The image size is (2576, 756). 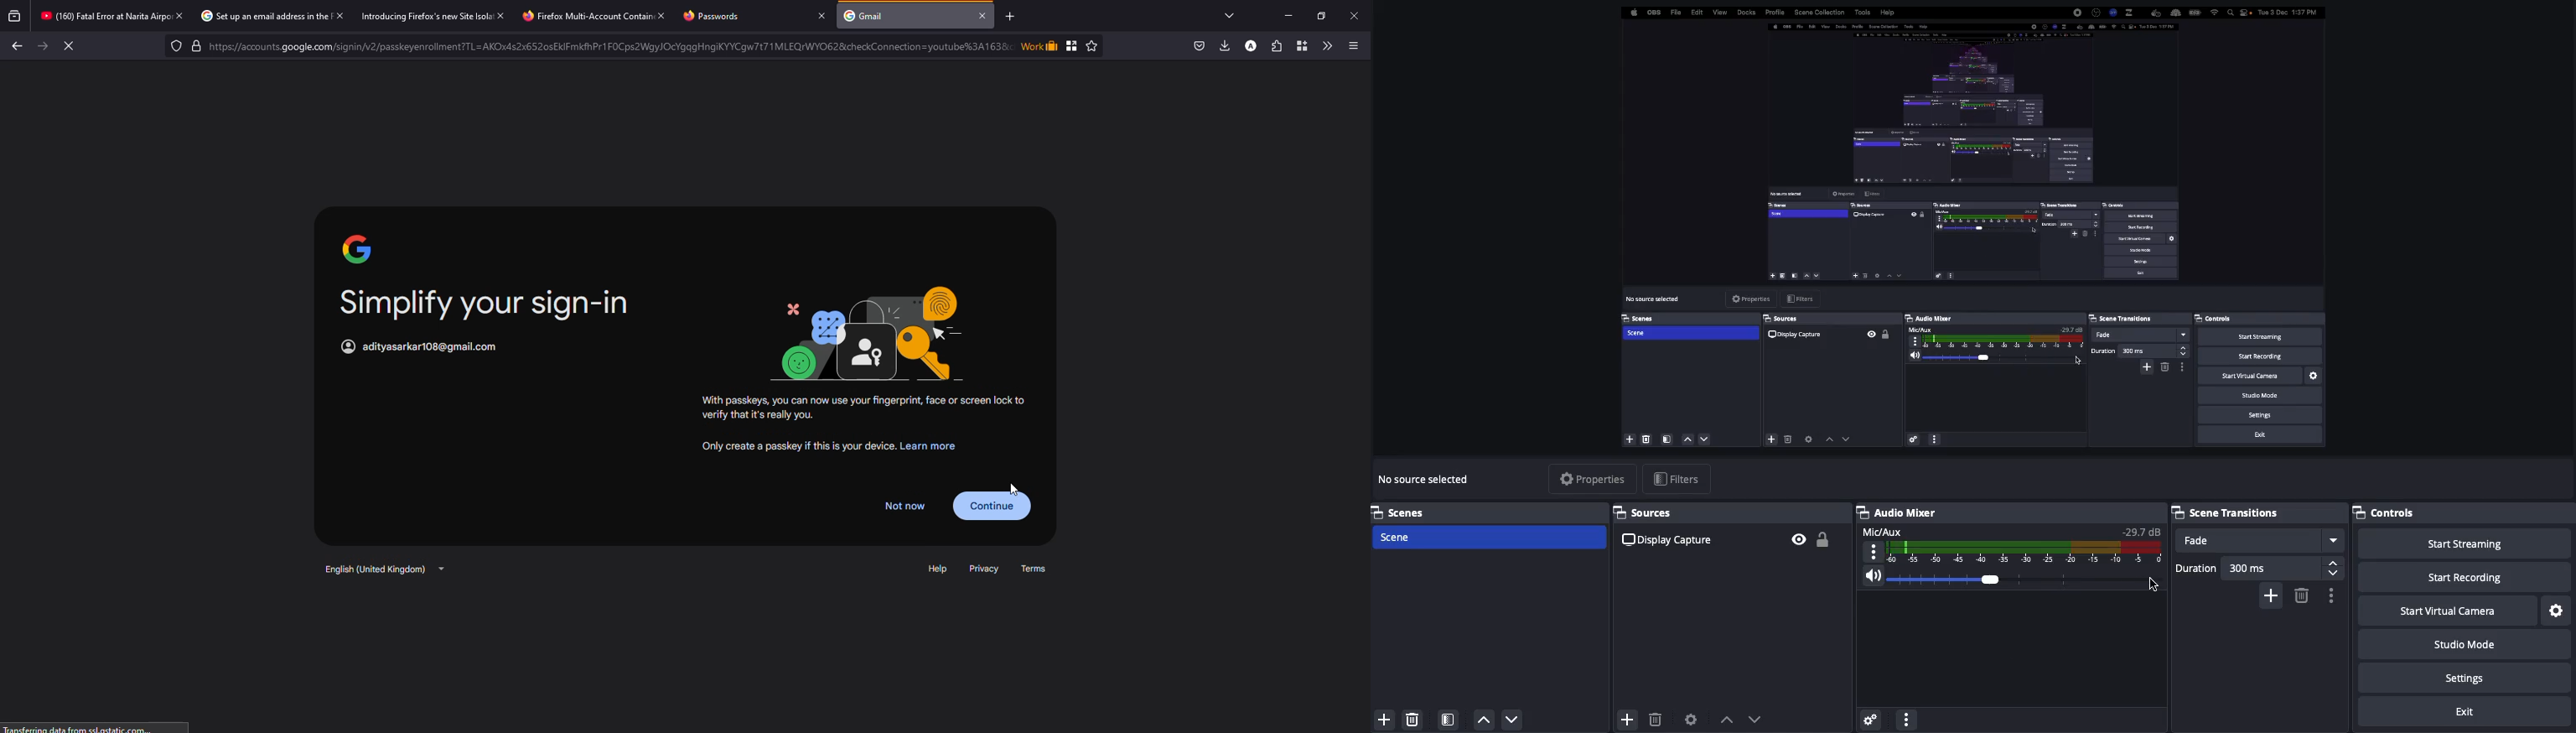 What do you see at coordinates (2303, 595) in the screenshot?
I see `Remove` at bounding box center [2303, 595].